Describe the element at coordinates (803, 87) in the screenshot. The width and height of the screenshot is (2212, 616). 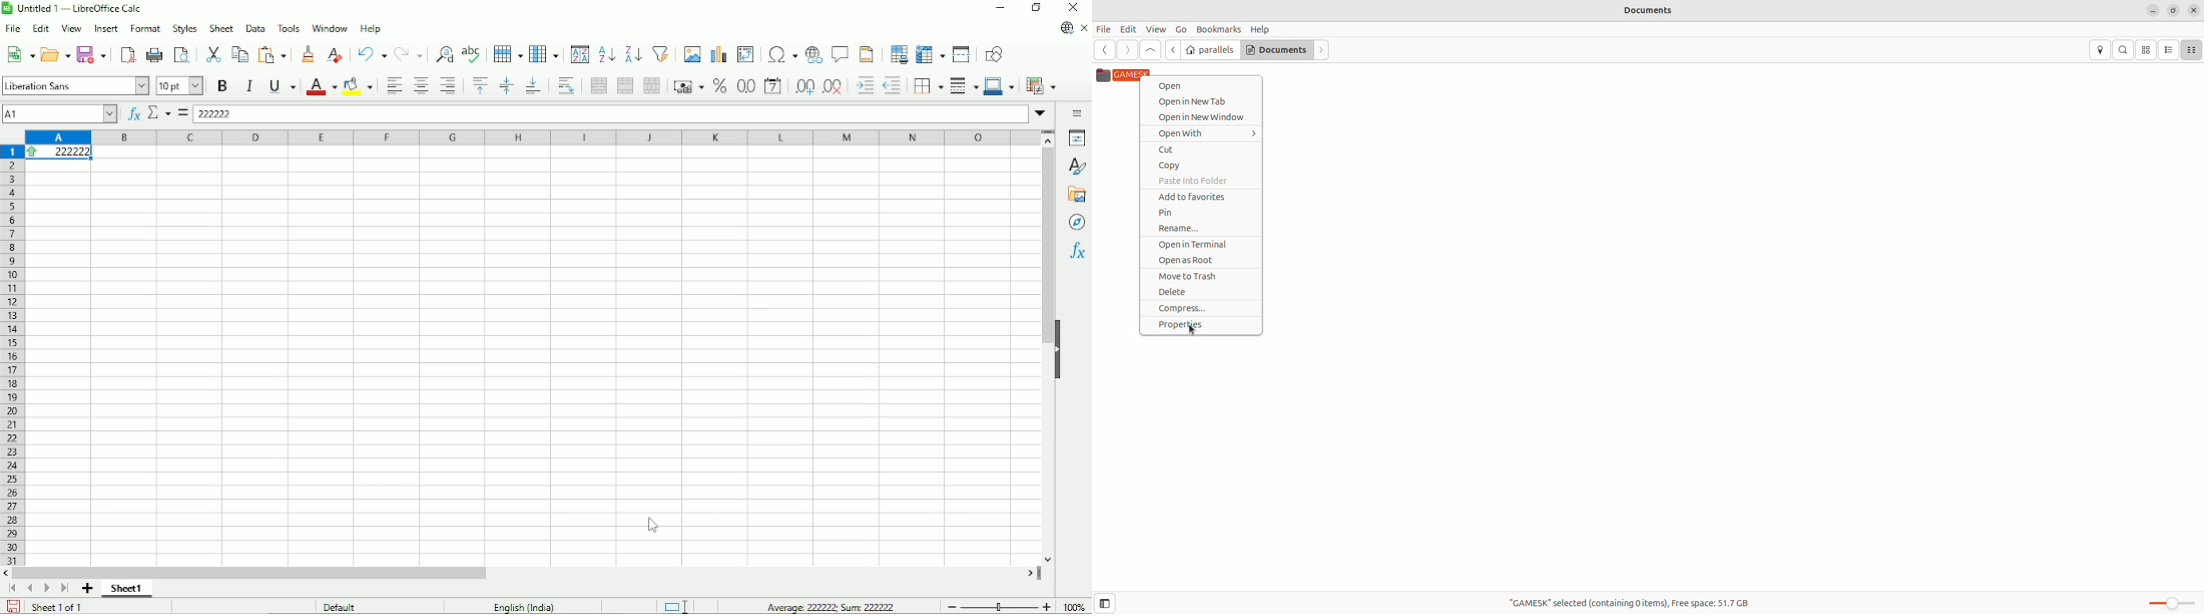
I see `Add decimal place` at that location.